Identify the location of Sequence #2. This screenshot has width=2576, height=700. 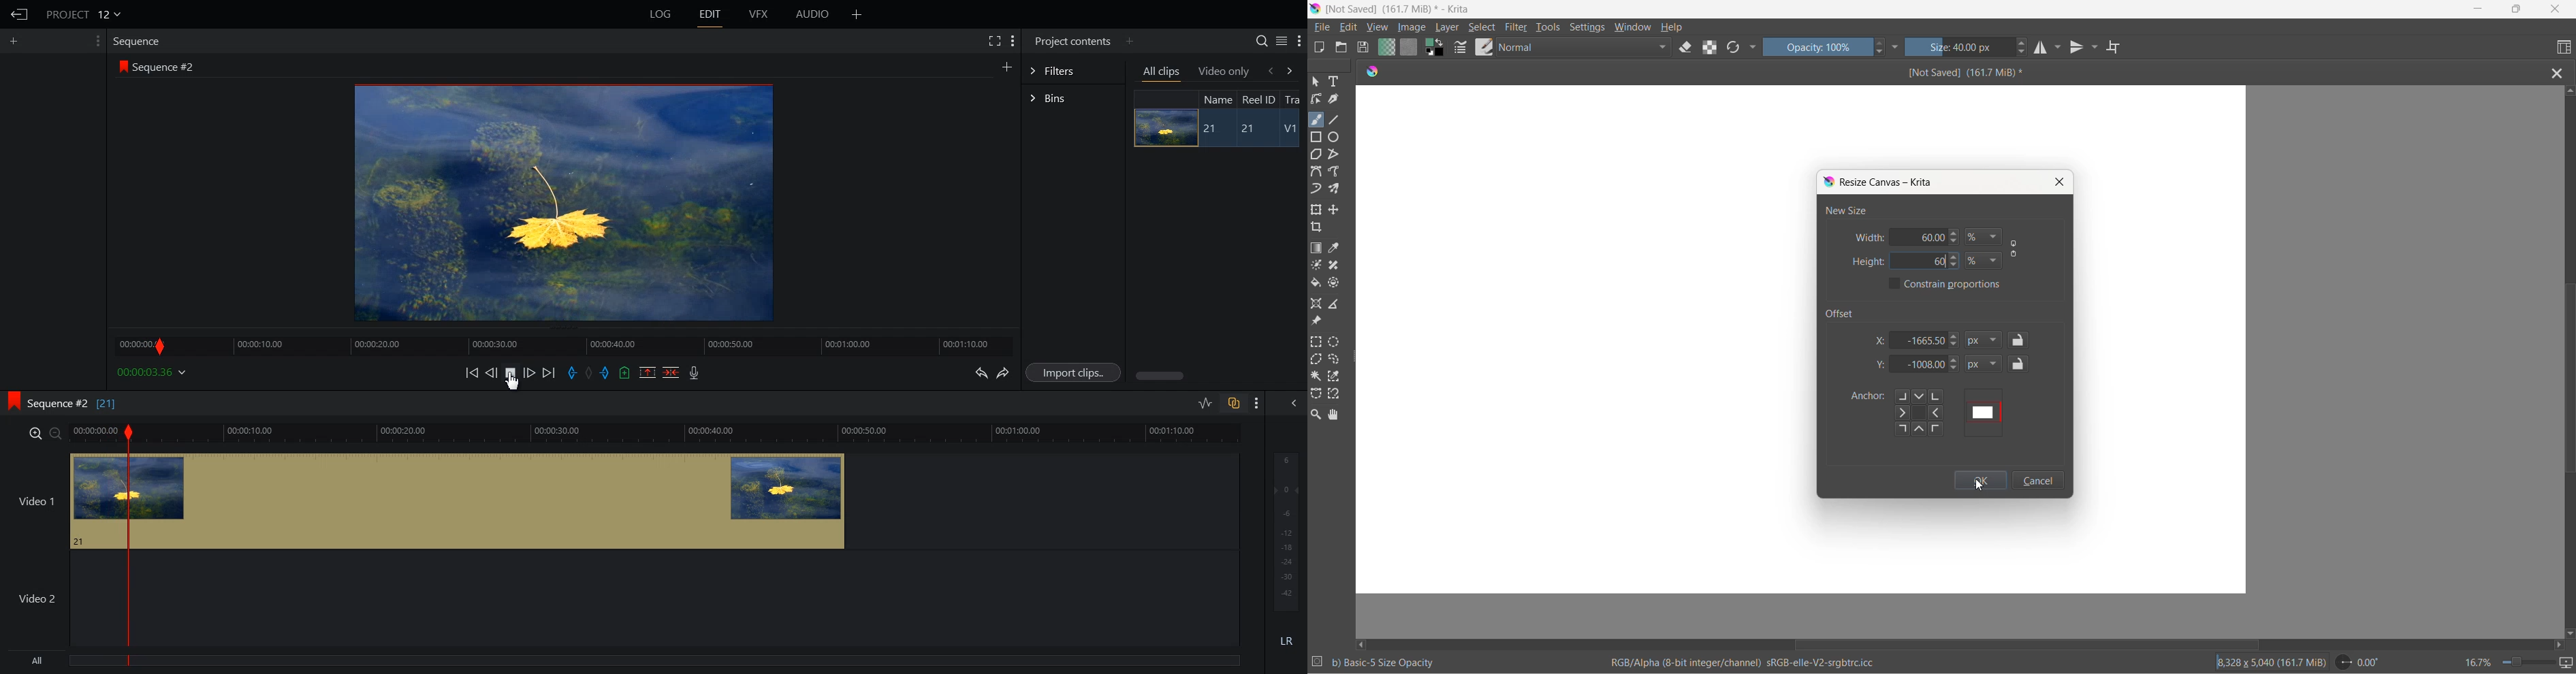
(167, 67).